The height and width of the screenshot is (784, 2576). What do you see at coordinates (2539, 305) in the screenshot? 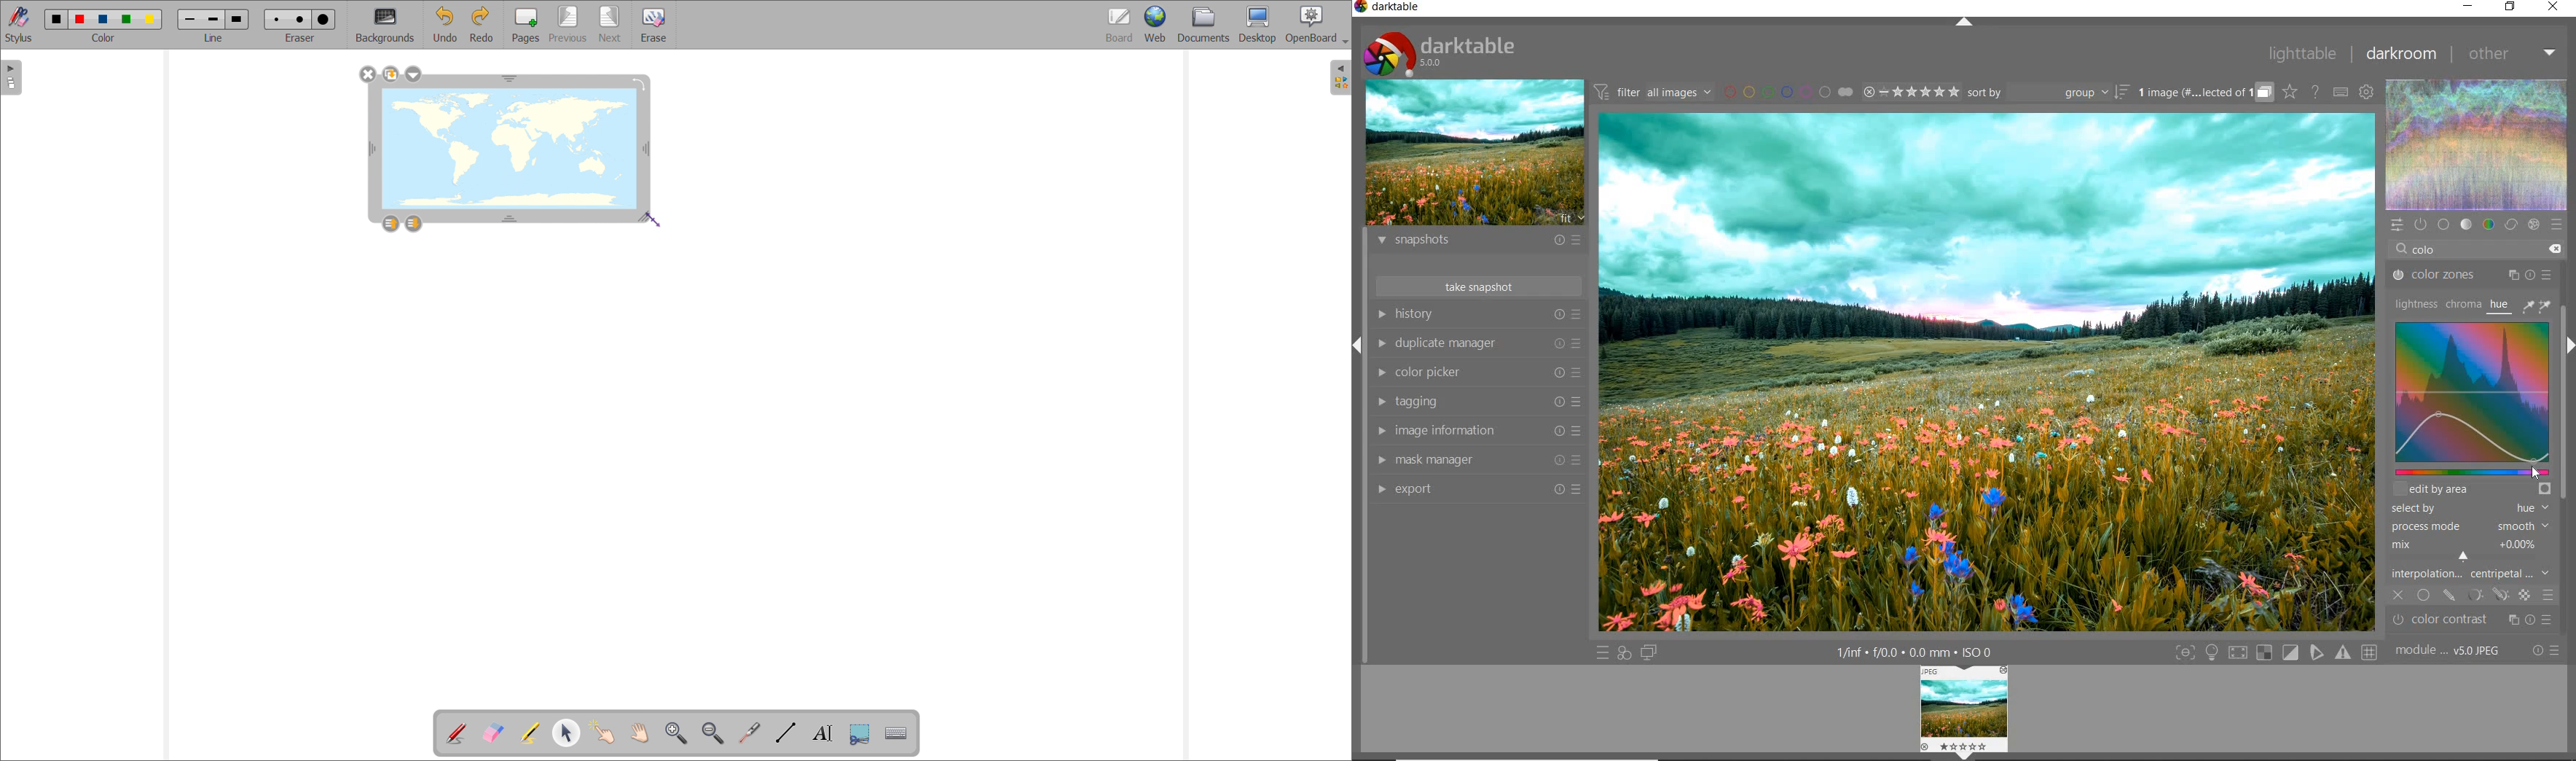
I see `picker tools` at bounding box center [2539, 305].